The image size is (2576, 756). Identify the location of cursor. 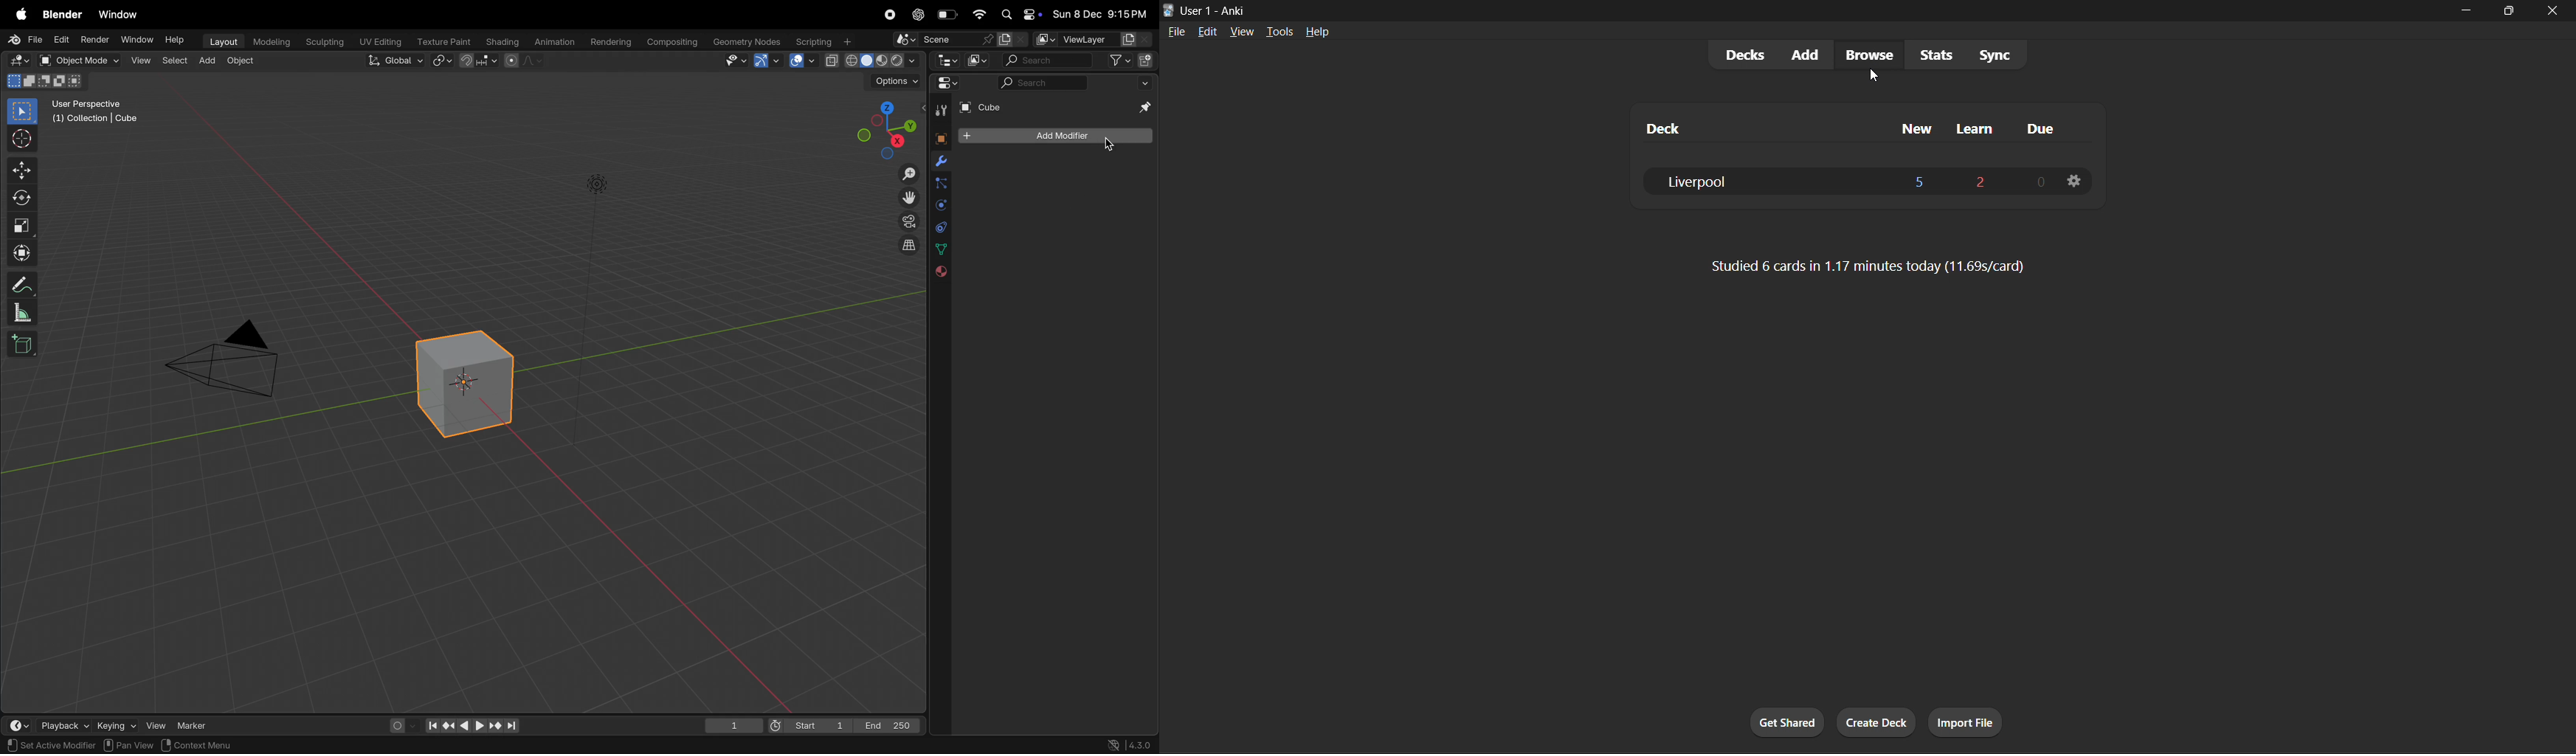
(1876, 77).